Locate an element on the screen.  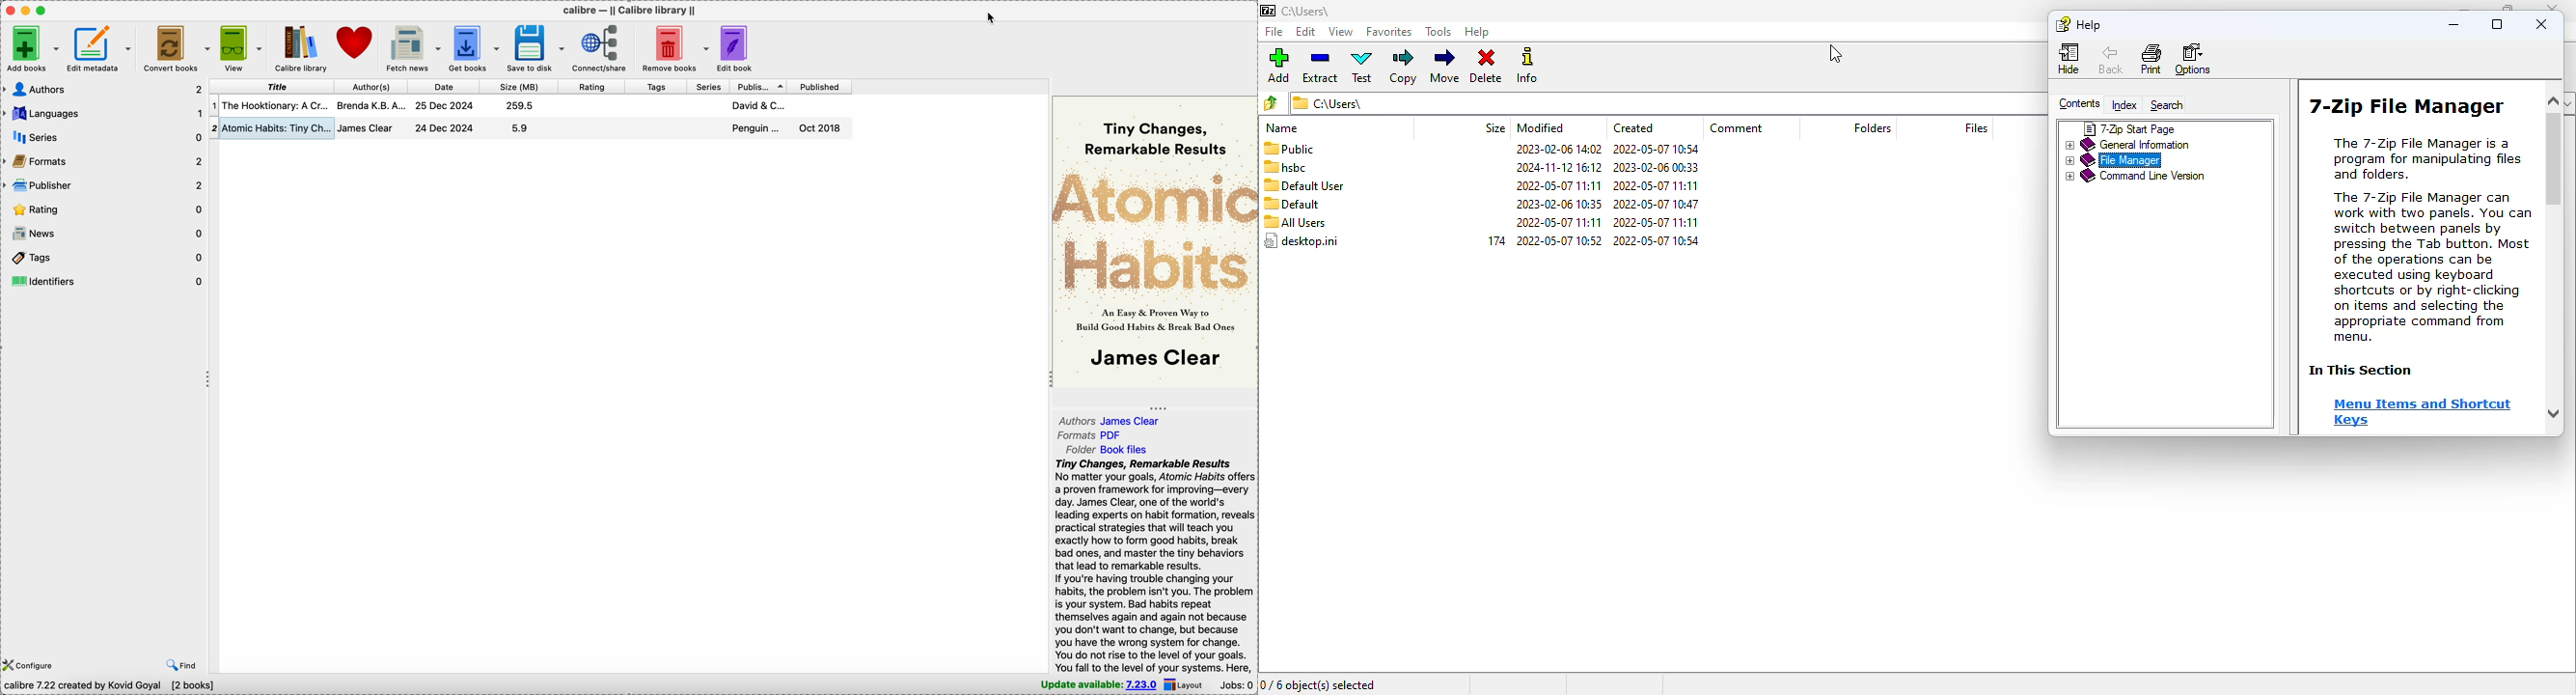
scroll down is located at coordinates (2549, 412).